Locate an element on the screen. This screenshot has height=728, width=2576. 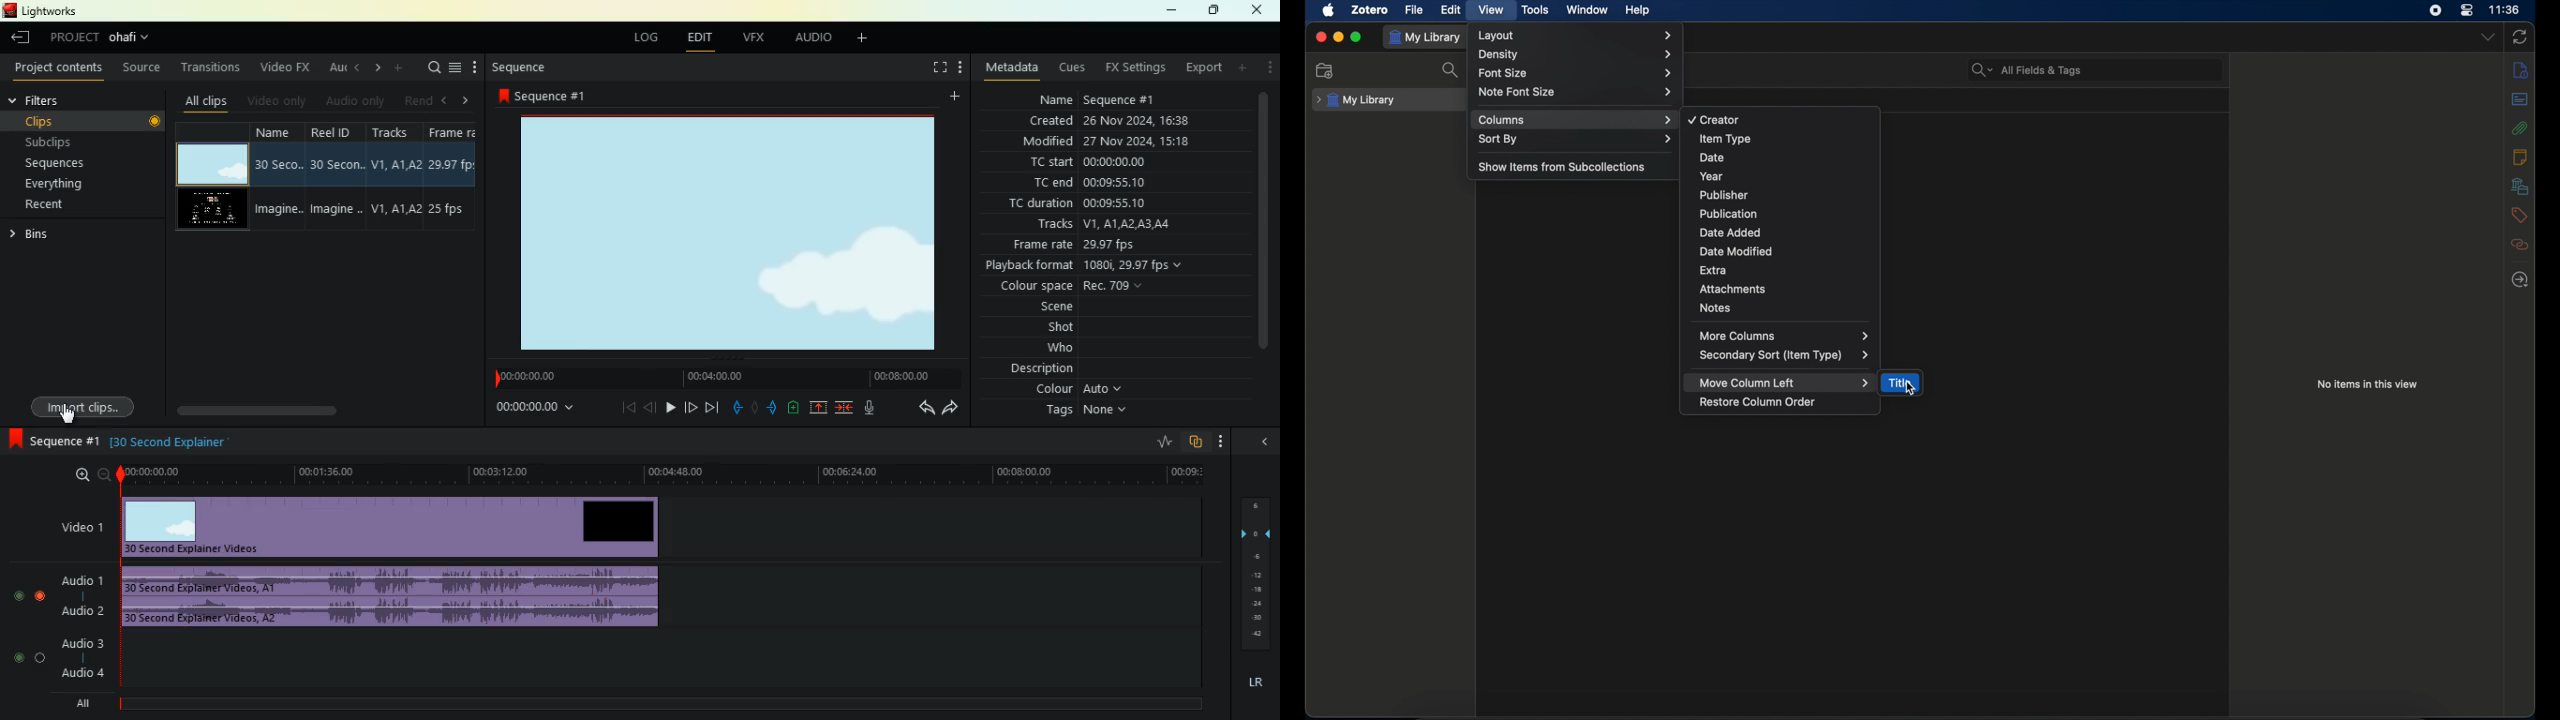
search is located at coordinates (1451, 71).